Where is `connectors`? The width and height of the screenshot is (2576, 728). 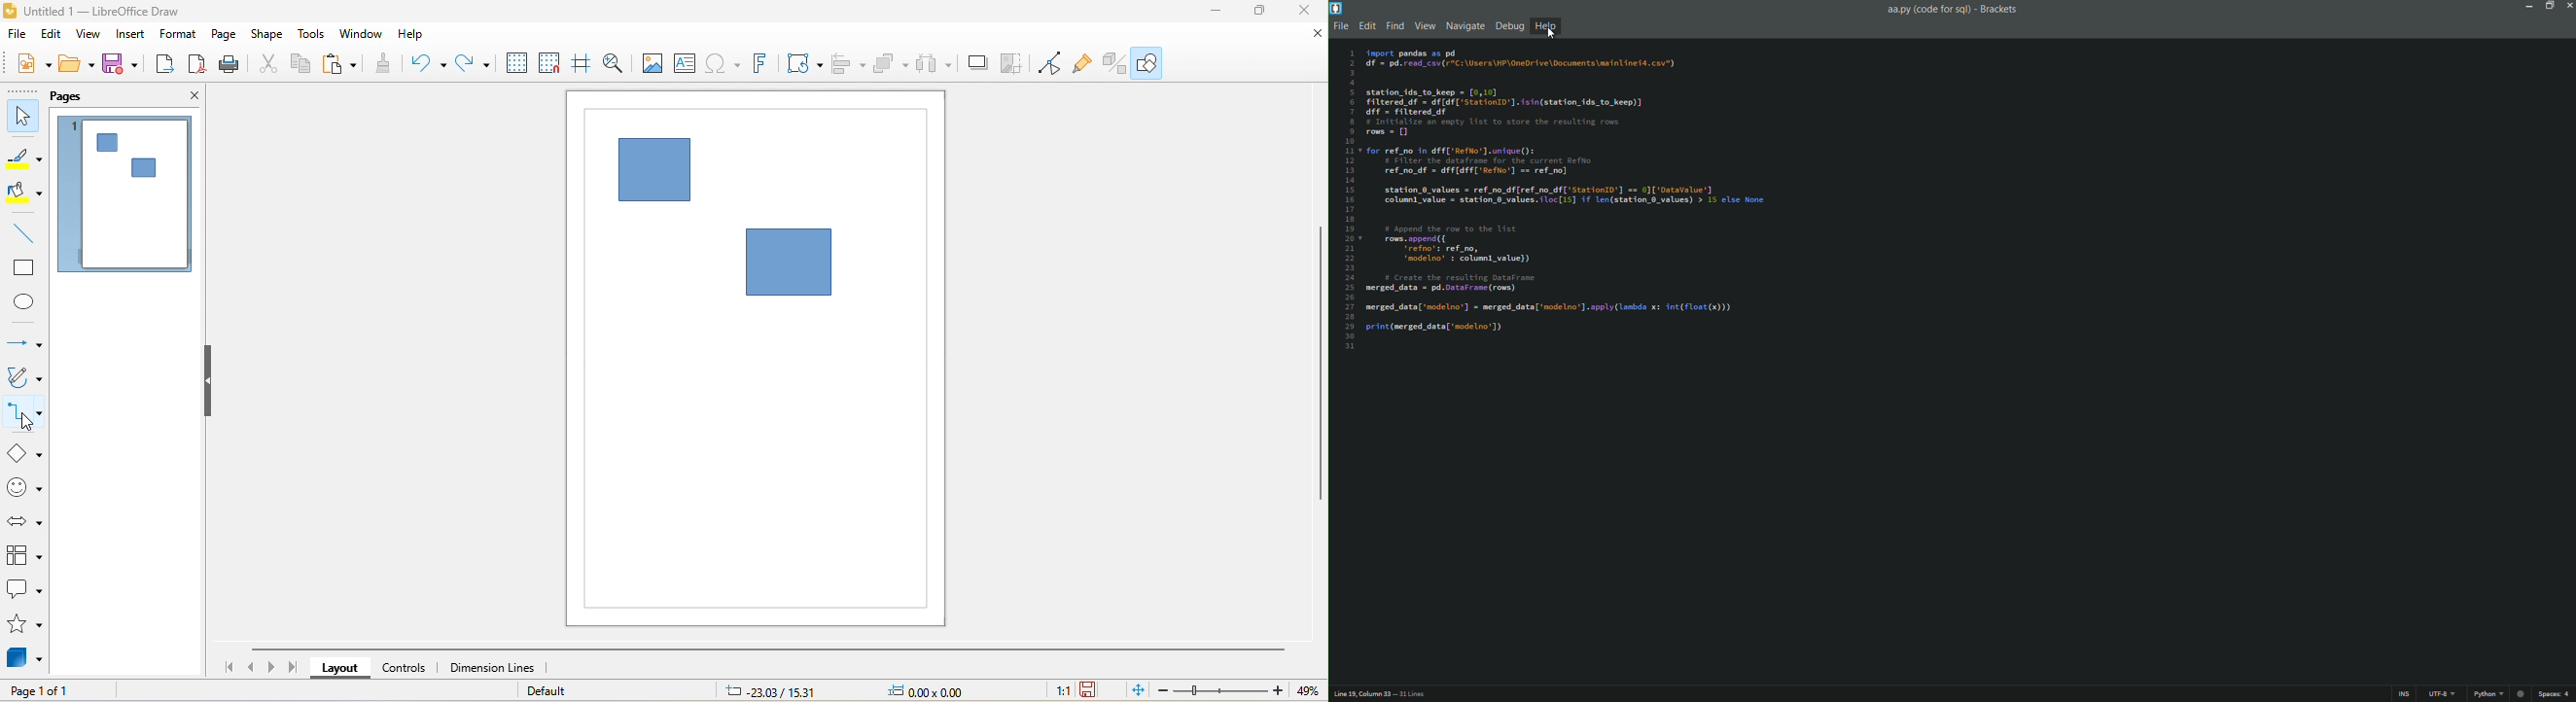
connectors is located at coordinates (25, 415).